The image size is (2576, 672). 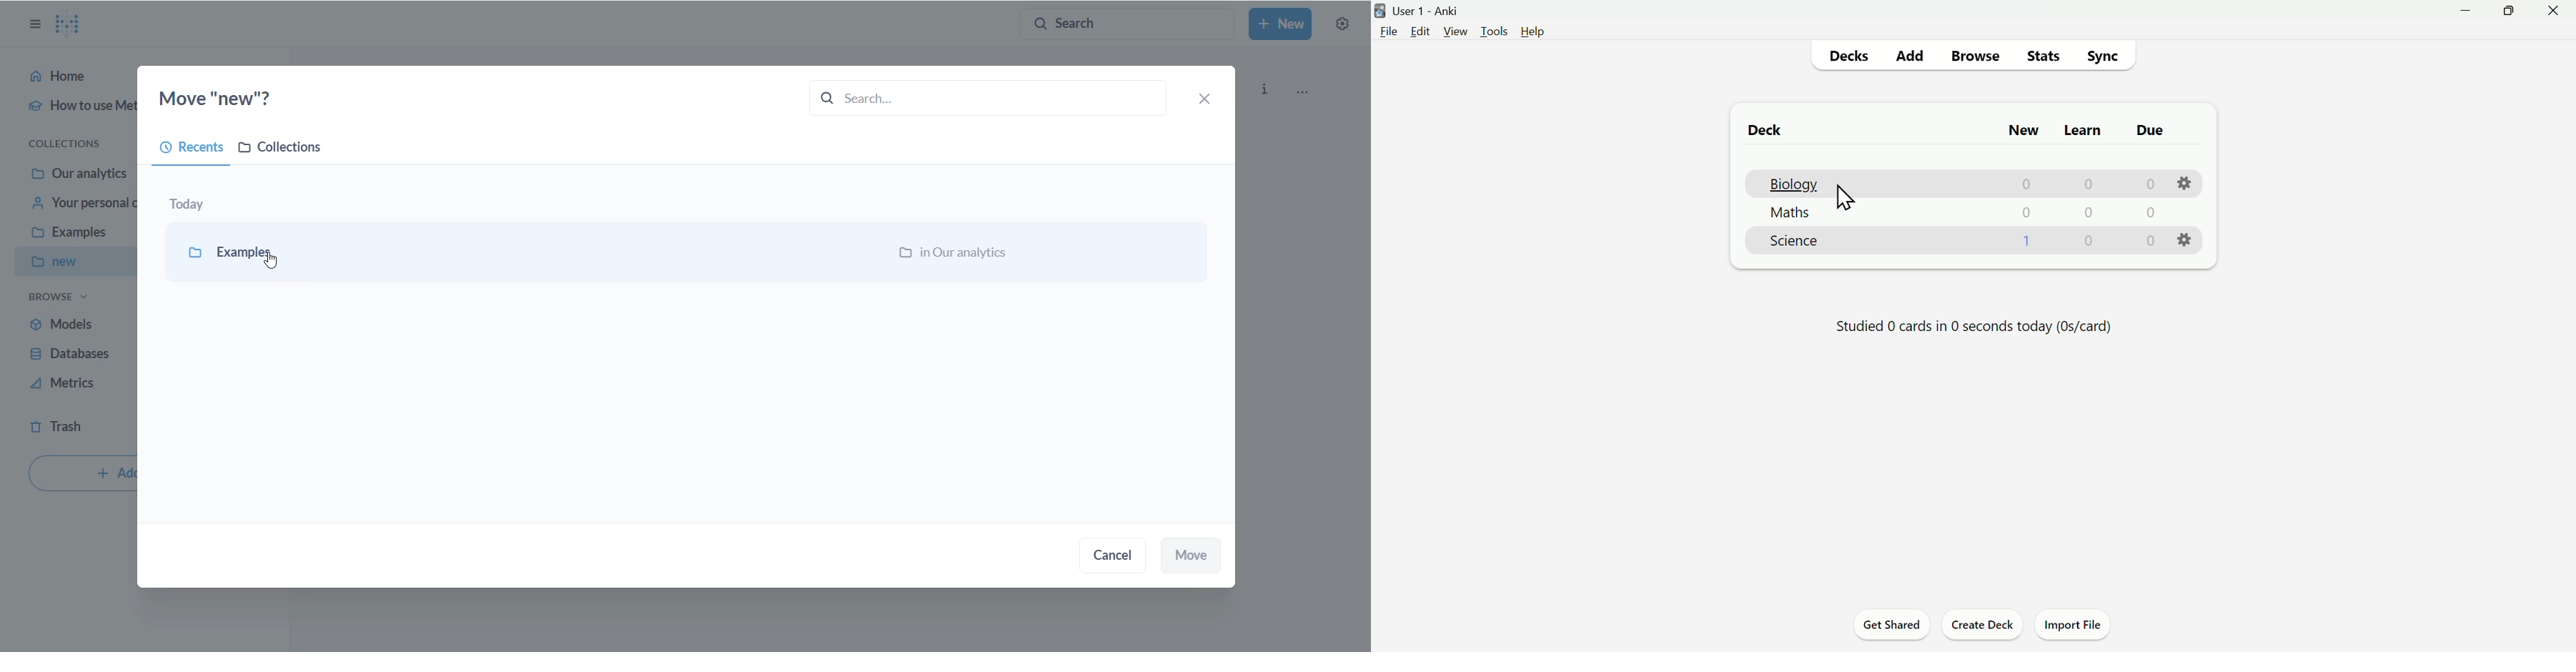 What do you see at coordinates (1390, 31) in the screenshot?
I see `File` at bounding box center [1390, 31].